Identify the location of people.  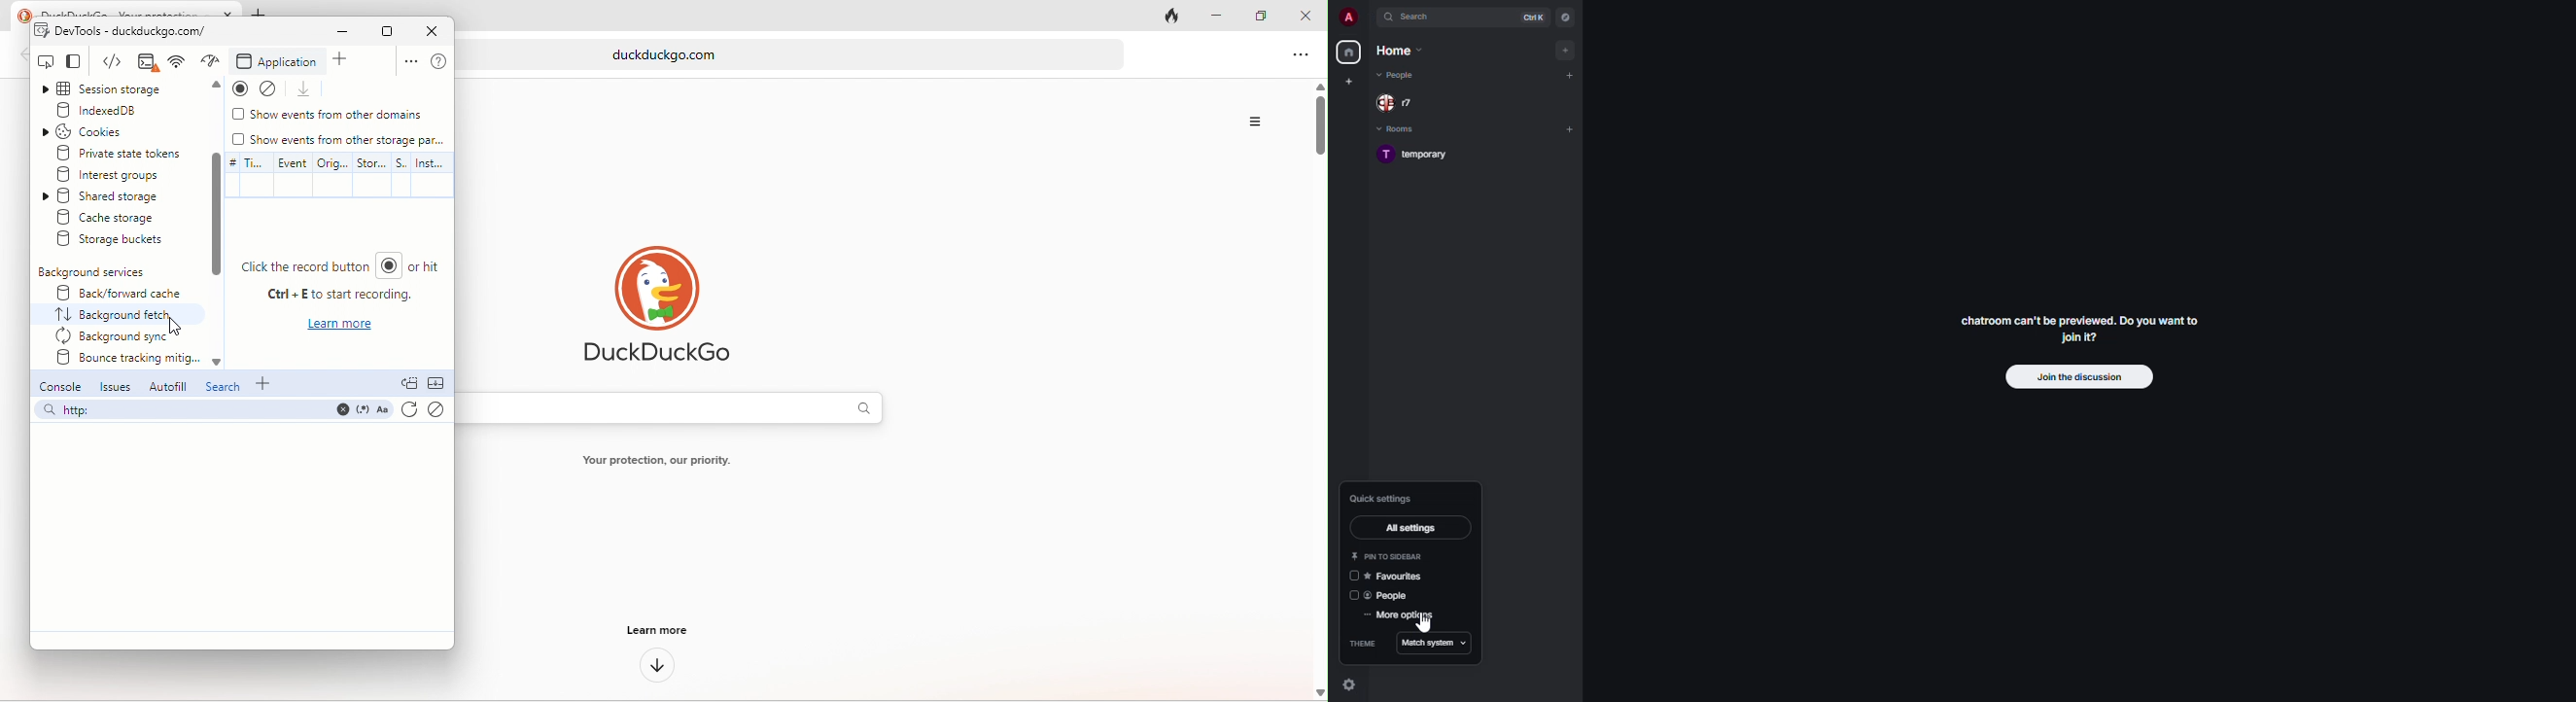
(1399, 102).